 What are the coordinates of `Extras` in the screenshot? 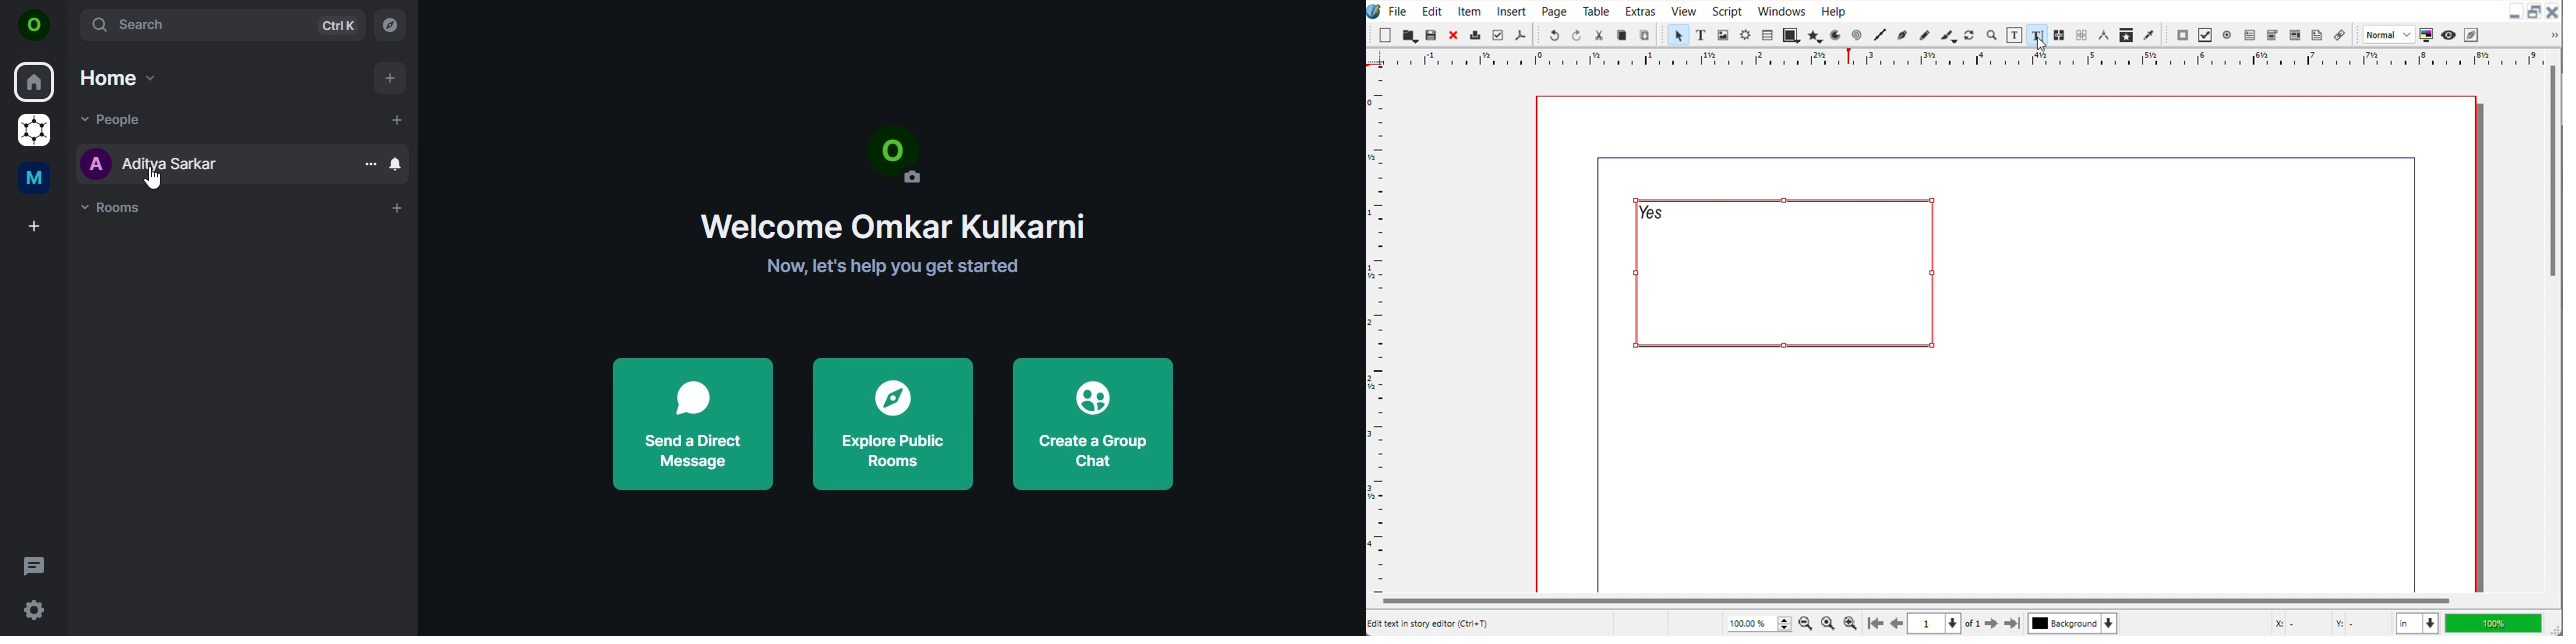 It's located at (1640, 9).